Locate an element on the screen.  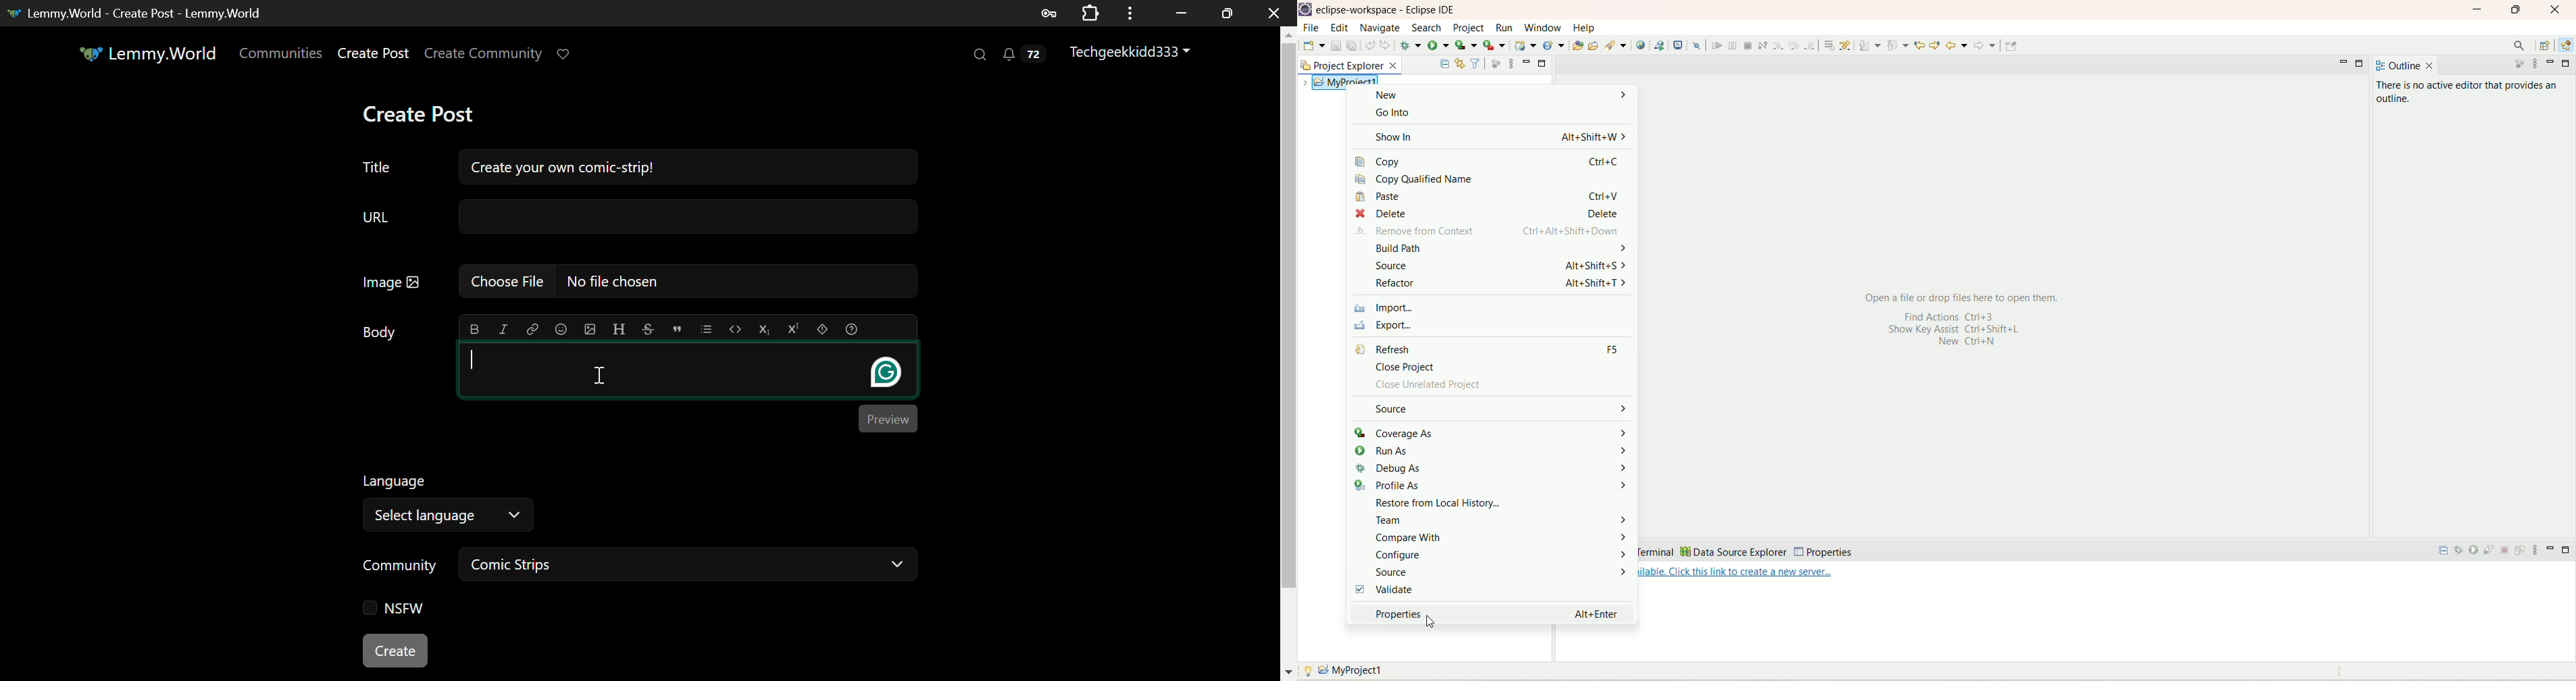
minimize is located at coordinates (1543, 63).